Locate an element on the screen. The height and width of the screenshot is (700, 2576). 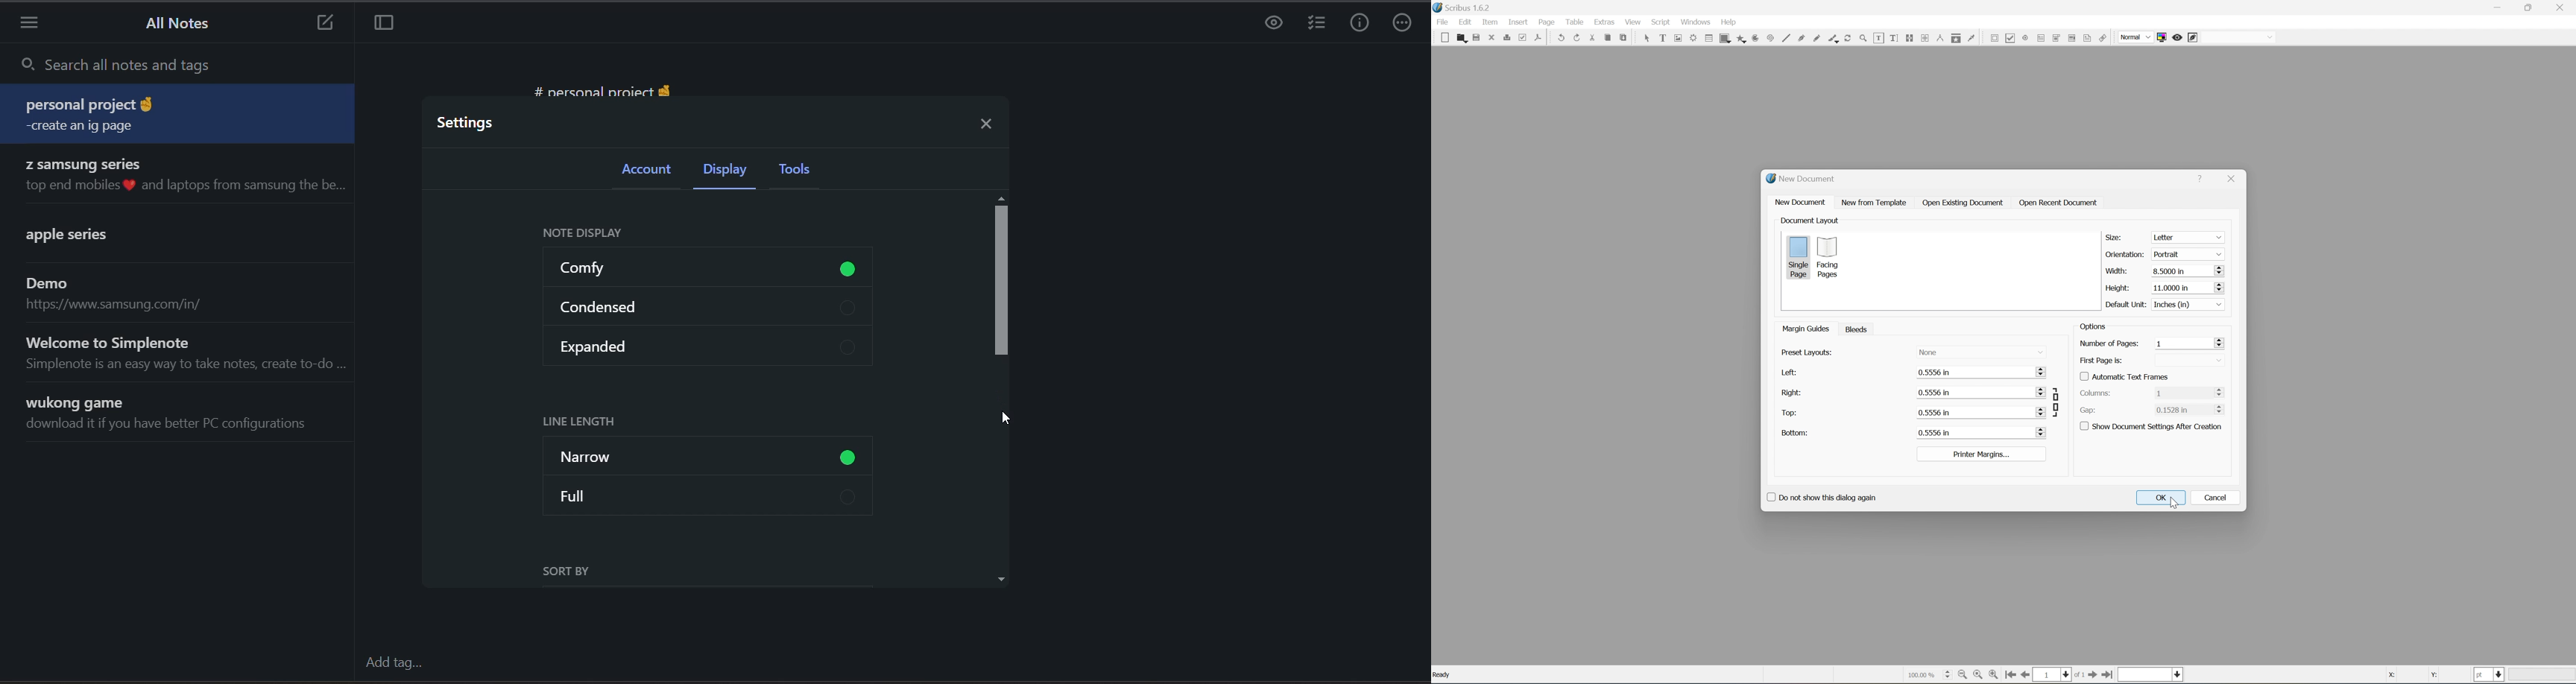
new document is located at coordinates (1801, 178).